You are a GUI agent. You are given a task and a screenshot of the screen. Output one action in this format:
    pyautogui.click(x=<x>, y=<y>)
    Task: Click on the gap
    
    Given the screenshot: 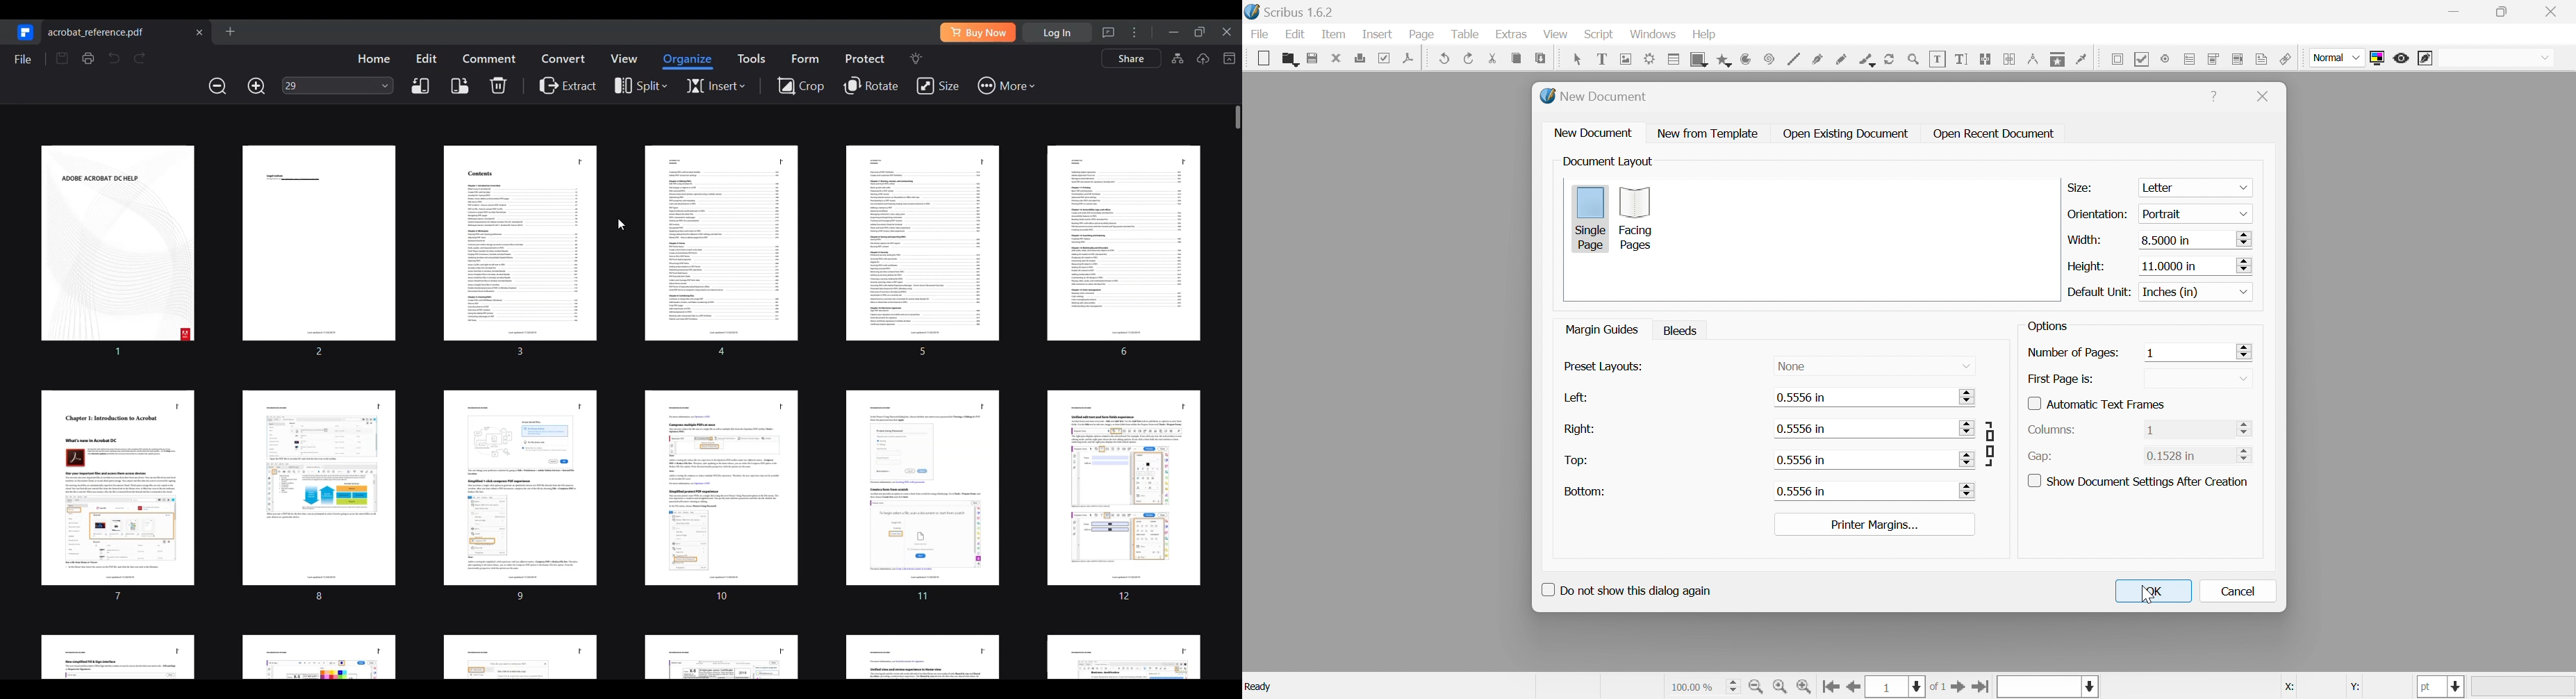 What is the action you would take?
    pyautogui.click(x=2038, y=457)
    